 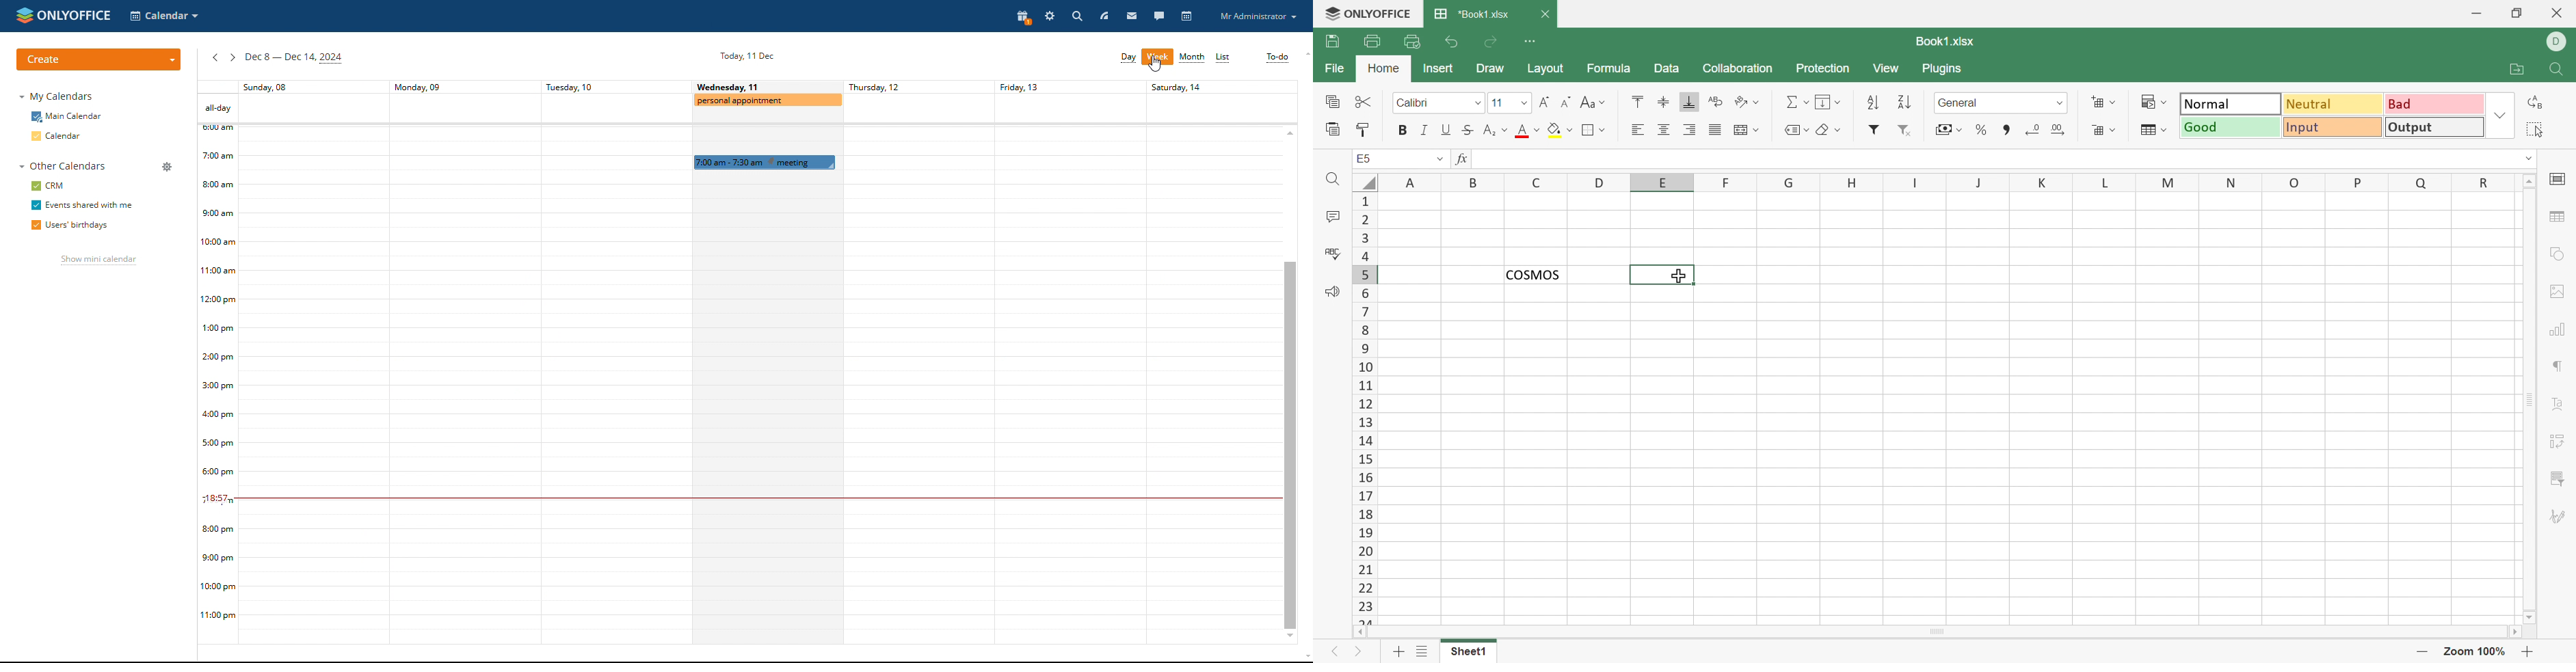 What do you see at coordinates (1676, 275) in the screenshot?
I see `Cursor` at bounding box center [1676, 275].